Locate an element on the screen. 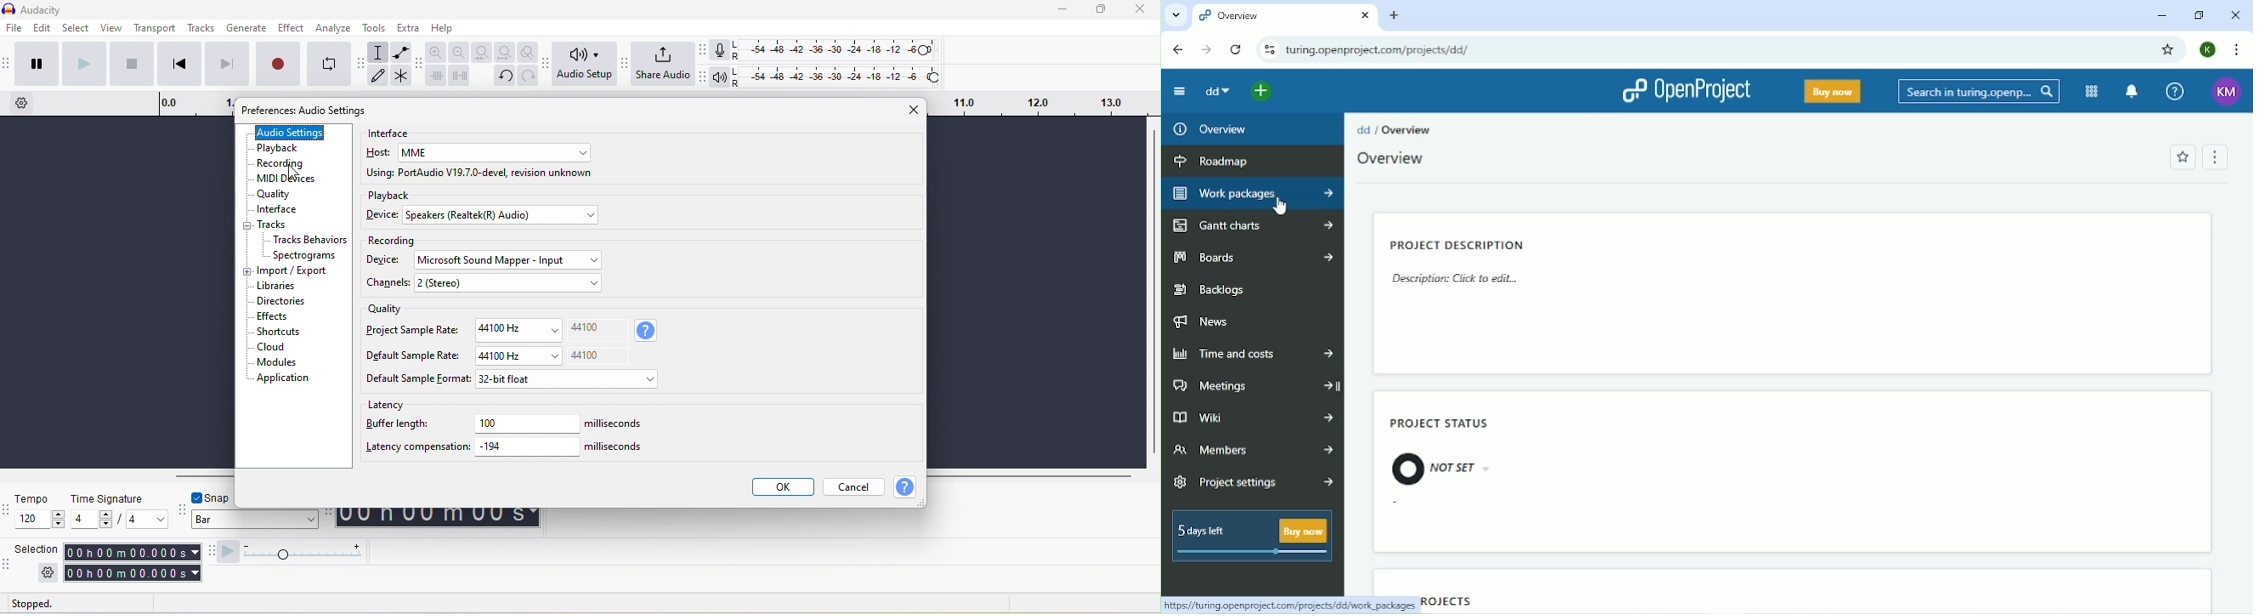 The image size is (2268, 616). reload is located at coordinates (1234, 48).